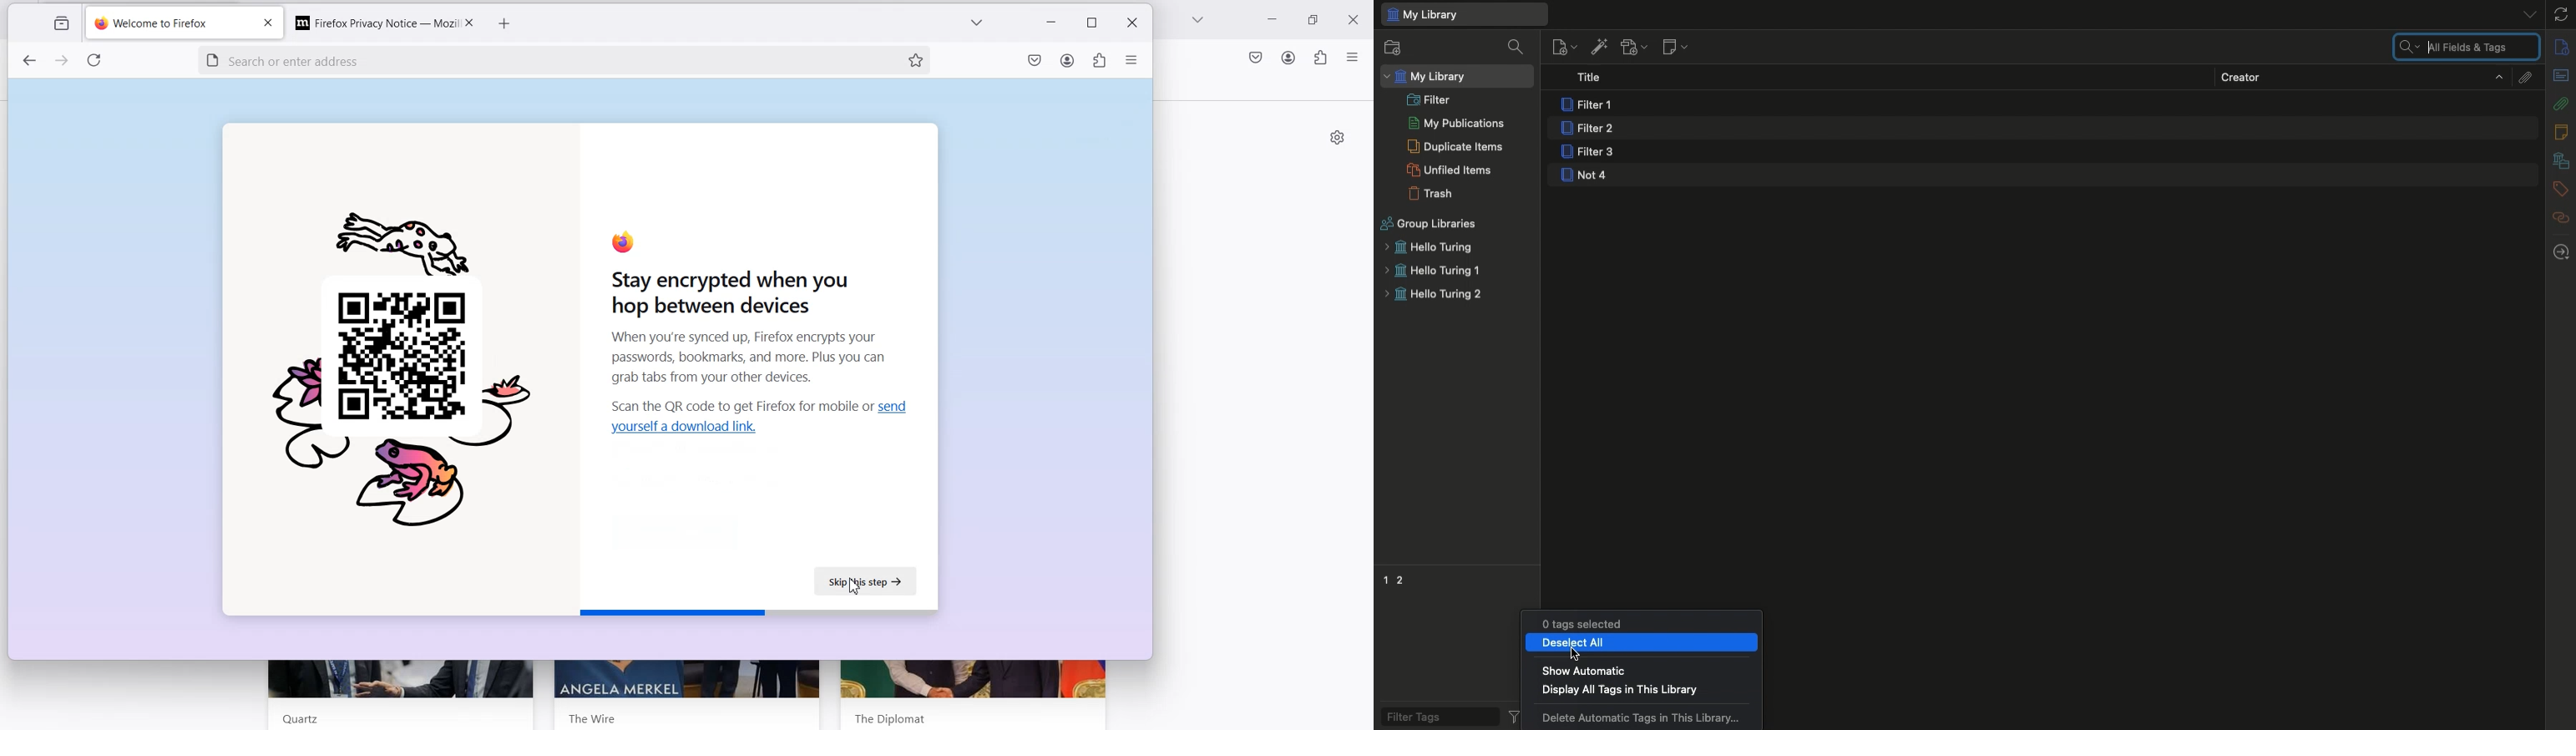  What do you see at coordinates (975, 25) in the screenshot?
I see `list of all tabs` at bounding box center [975, 25].